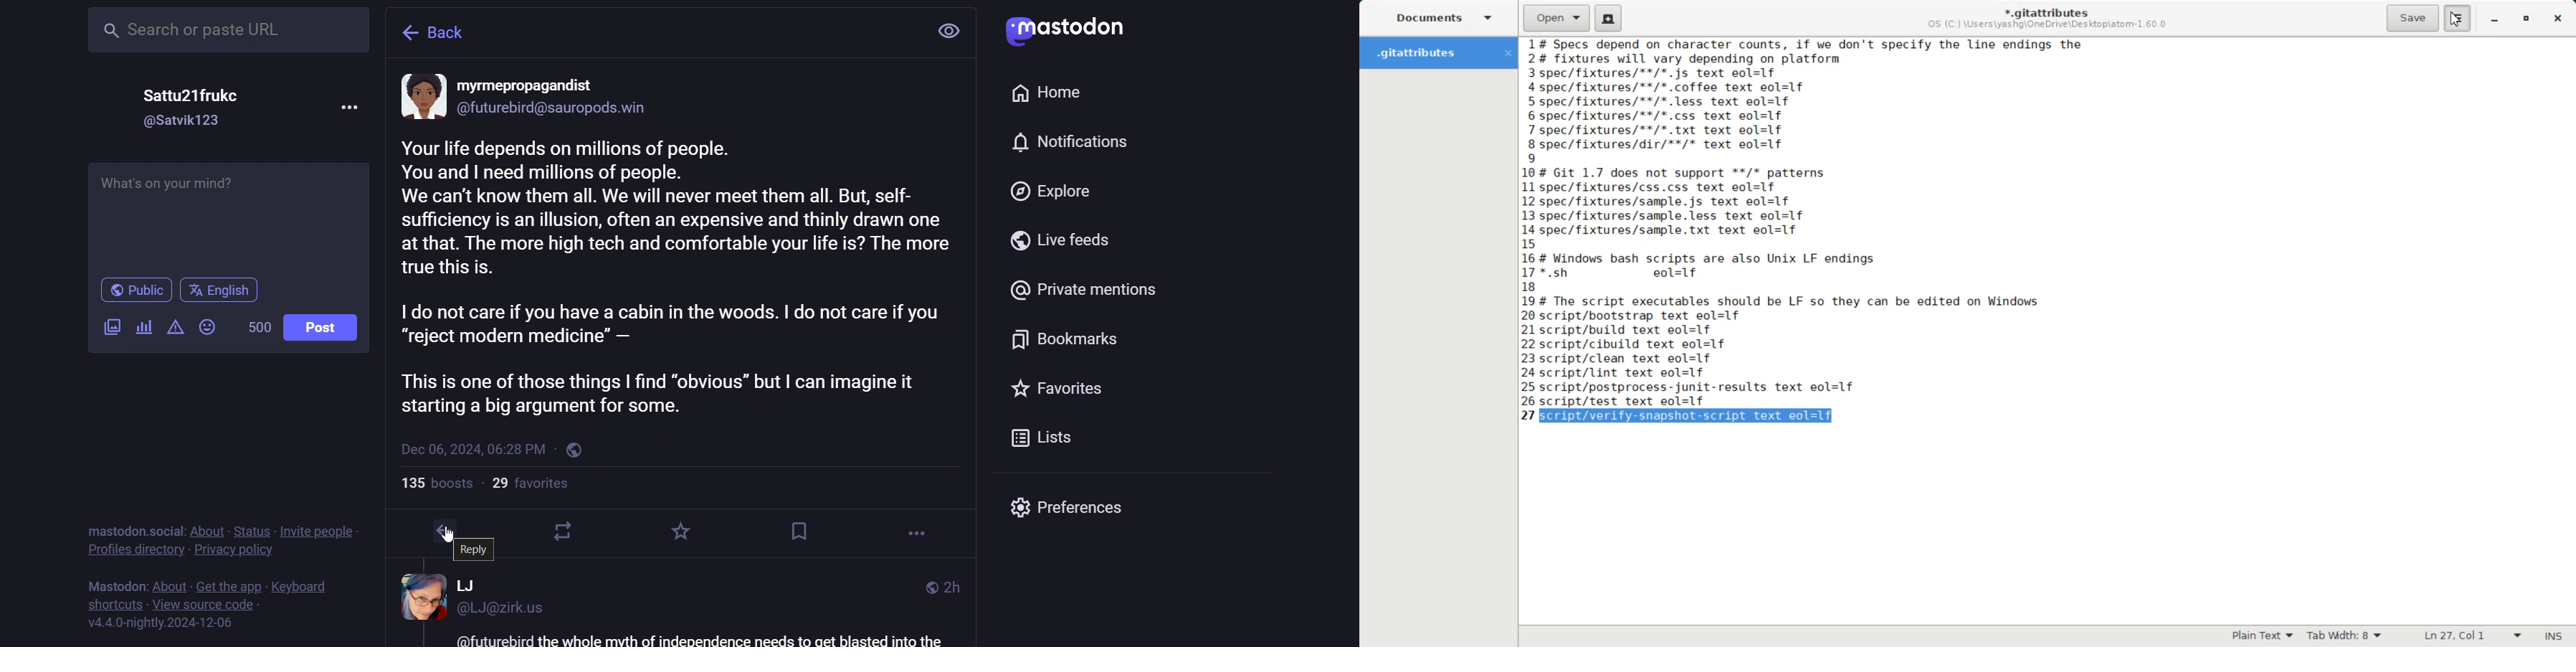  Describe the element at coordinates (531, 86) in the screenshot. I see `name` at that location.